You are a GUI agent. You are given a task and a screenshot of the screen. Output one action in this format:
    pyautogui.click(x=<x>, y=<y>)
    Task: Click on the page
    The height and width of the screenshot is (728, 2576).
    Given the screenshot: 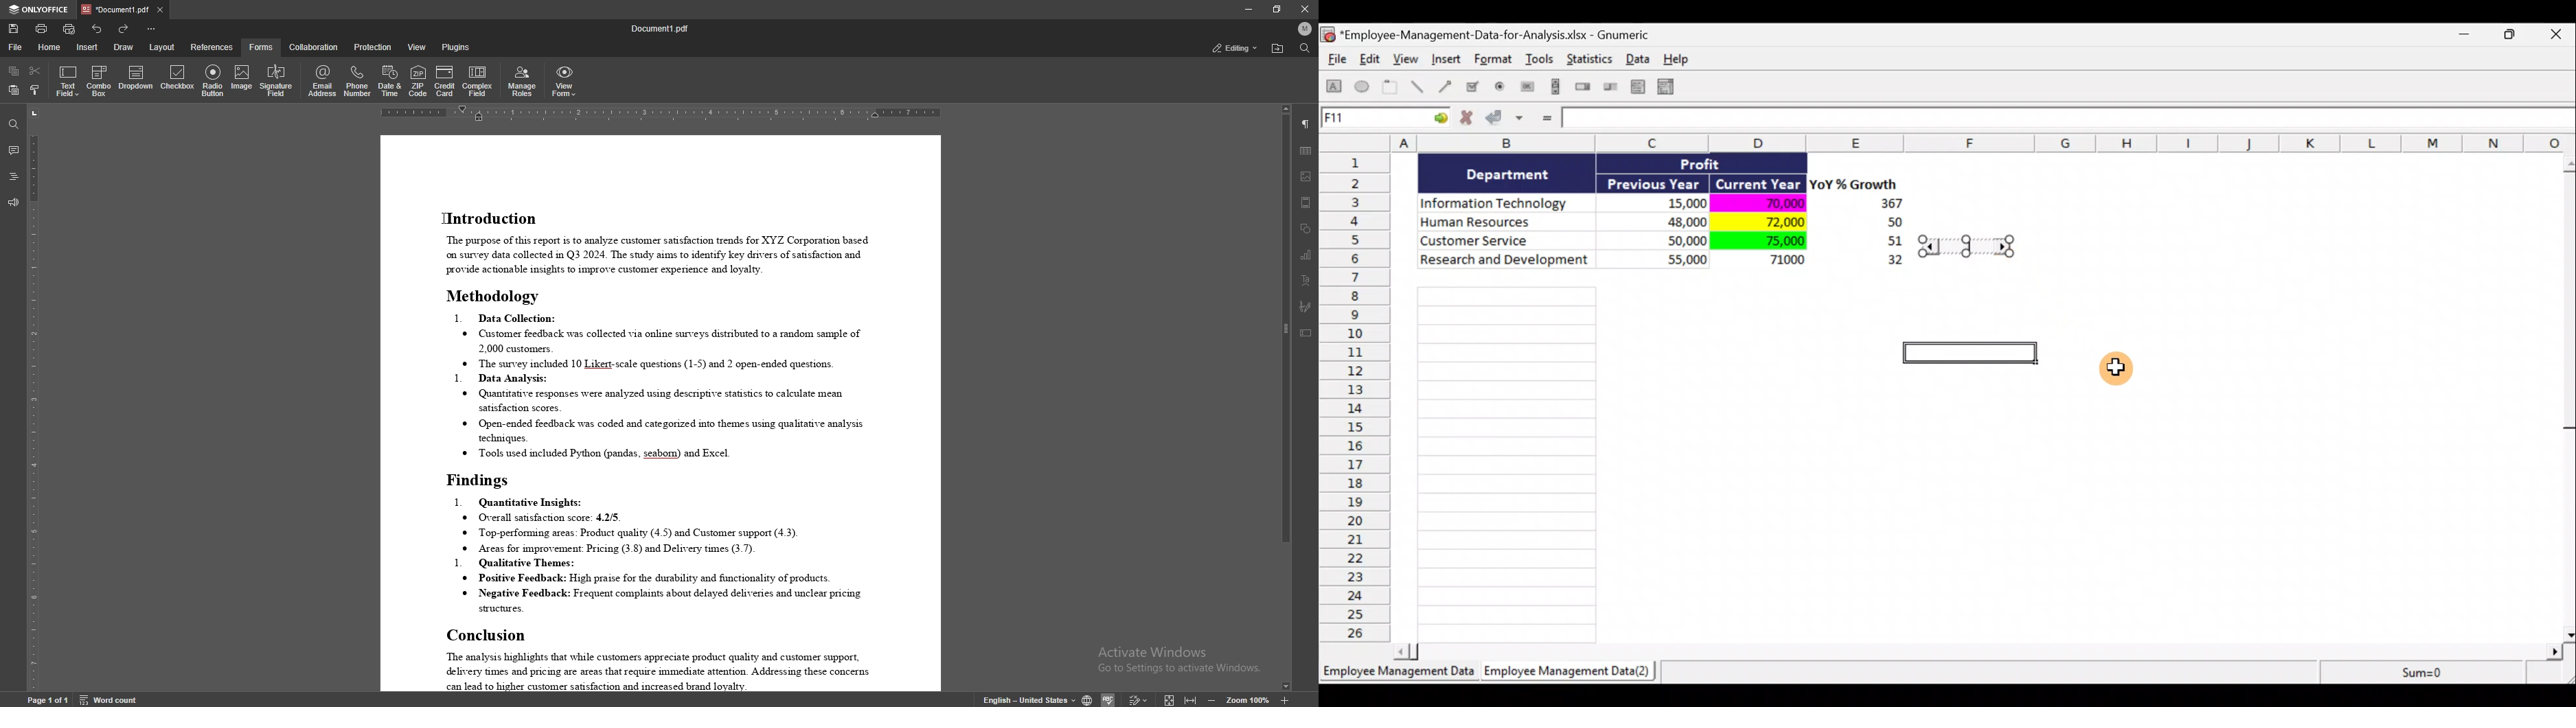 What is the action you would take?
    pyautogui.click(x=48, y=699)
    